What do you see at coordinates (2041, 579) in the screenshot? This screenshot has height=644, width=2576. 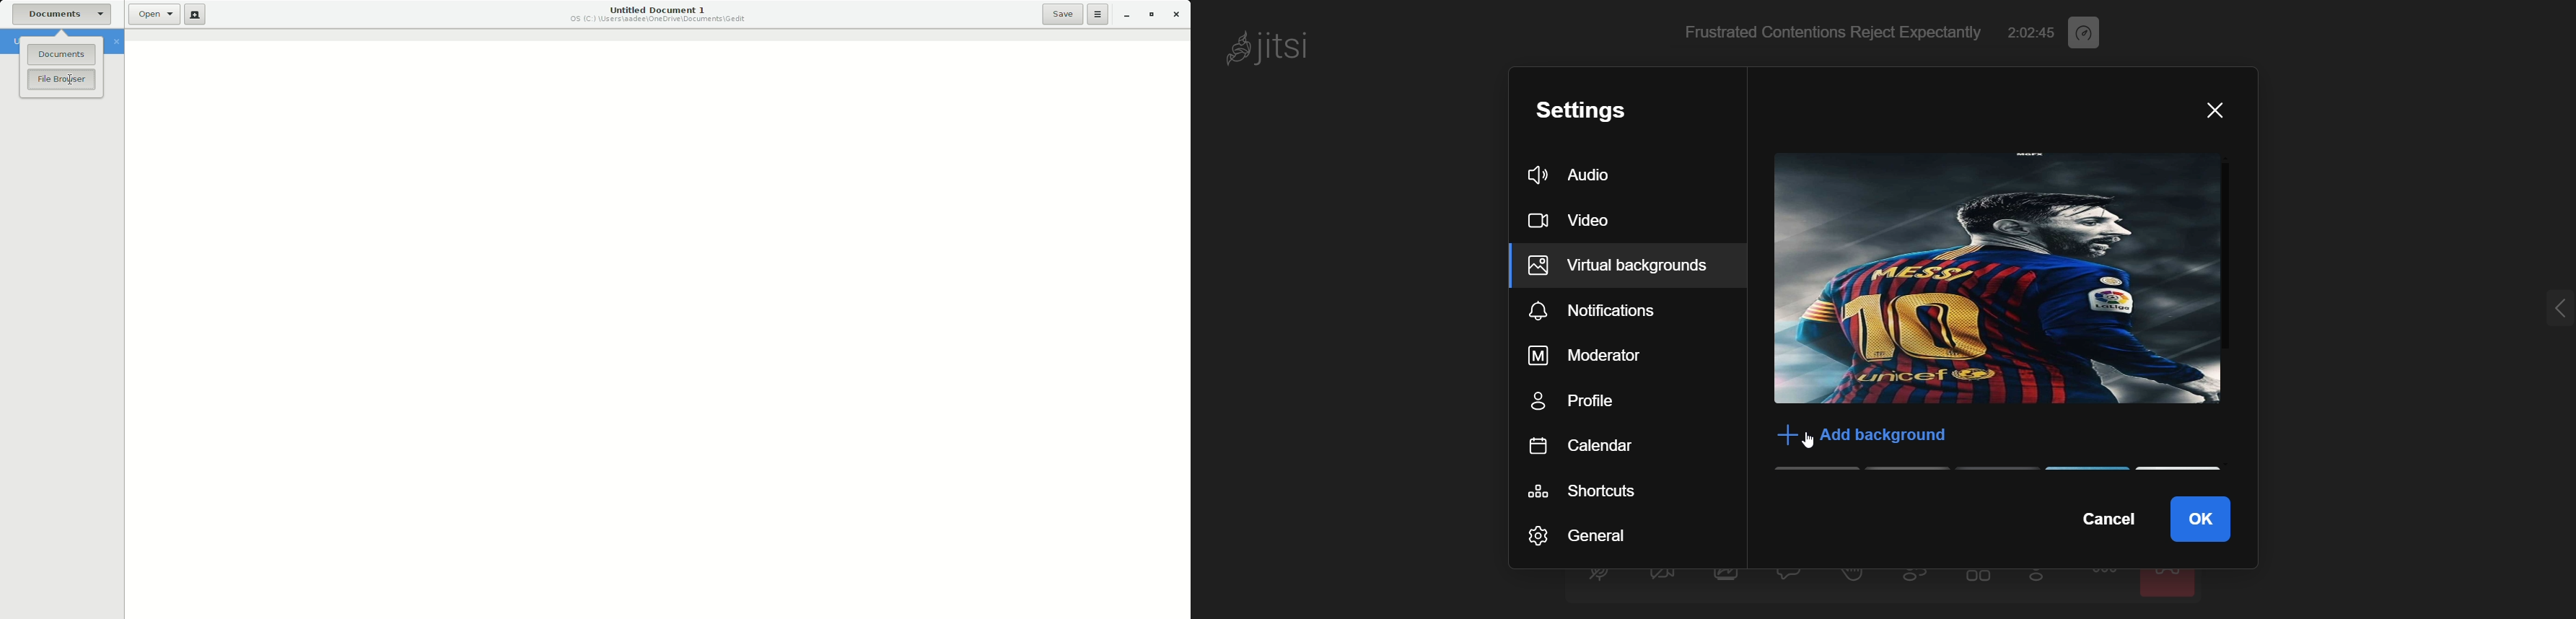 I see `add participants` at bounding box center [2041, 579].